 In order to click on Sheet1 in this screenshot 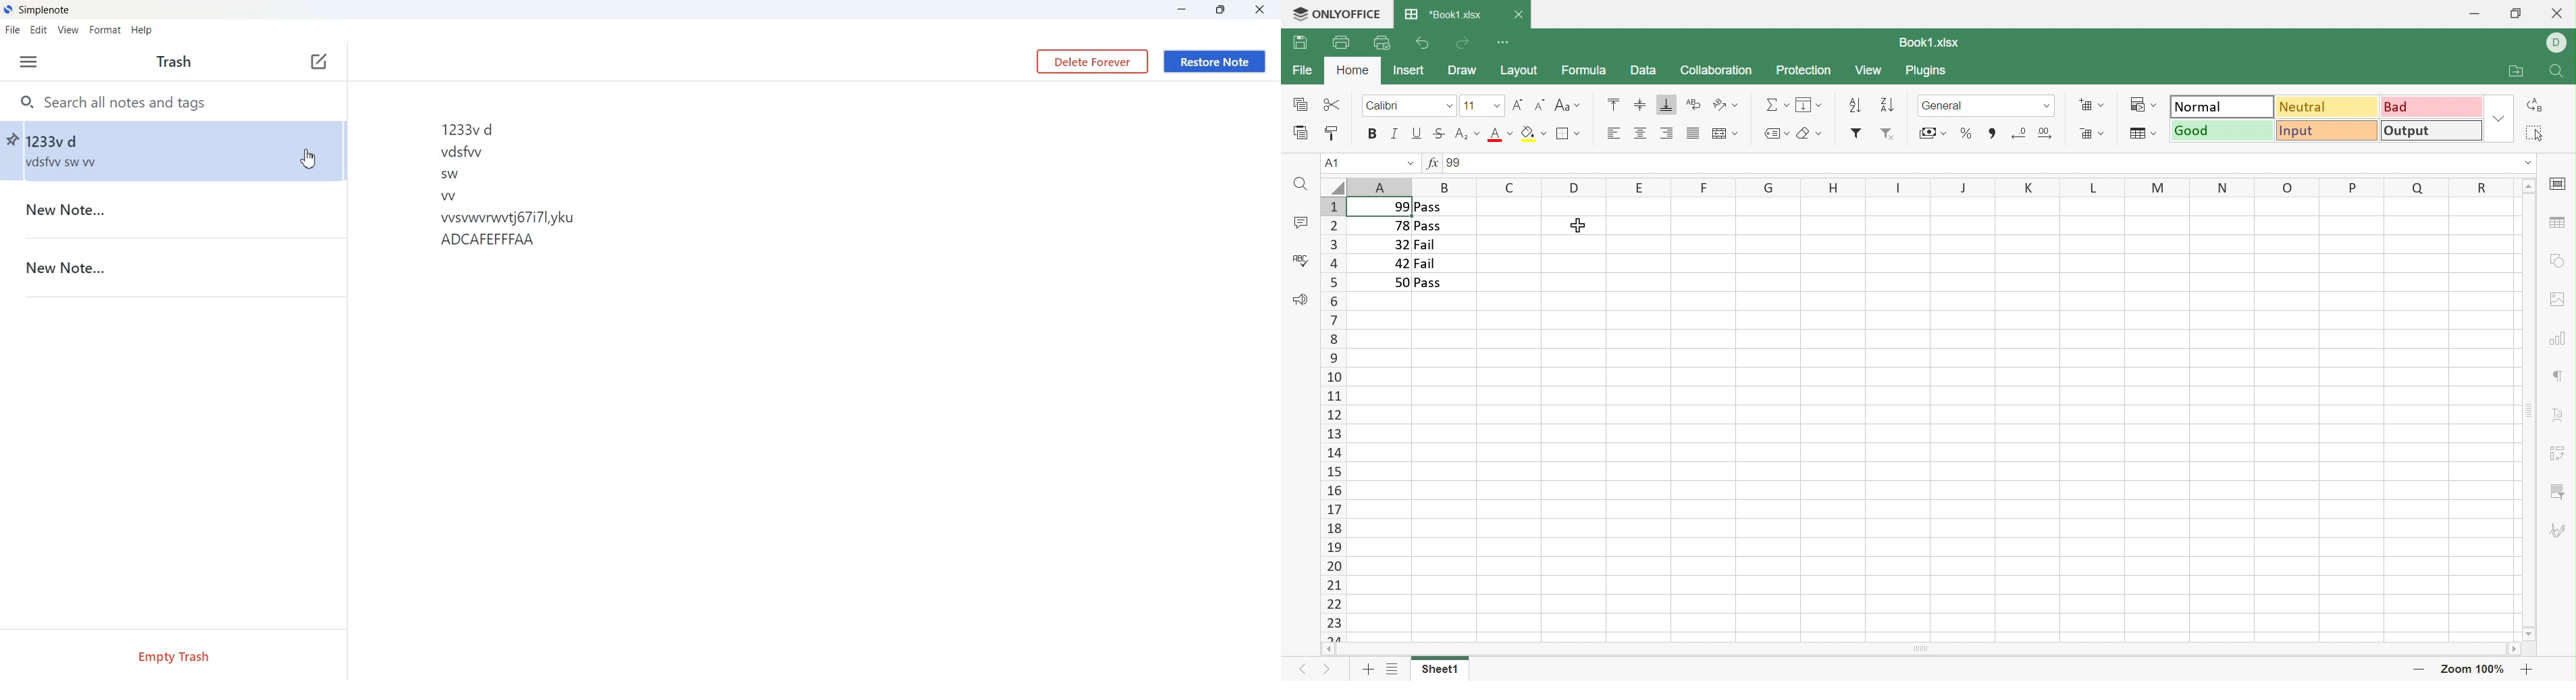, I will do `click(1439, 672)`.